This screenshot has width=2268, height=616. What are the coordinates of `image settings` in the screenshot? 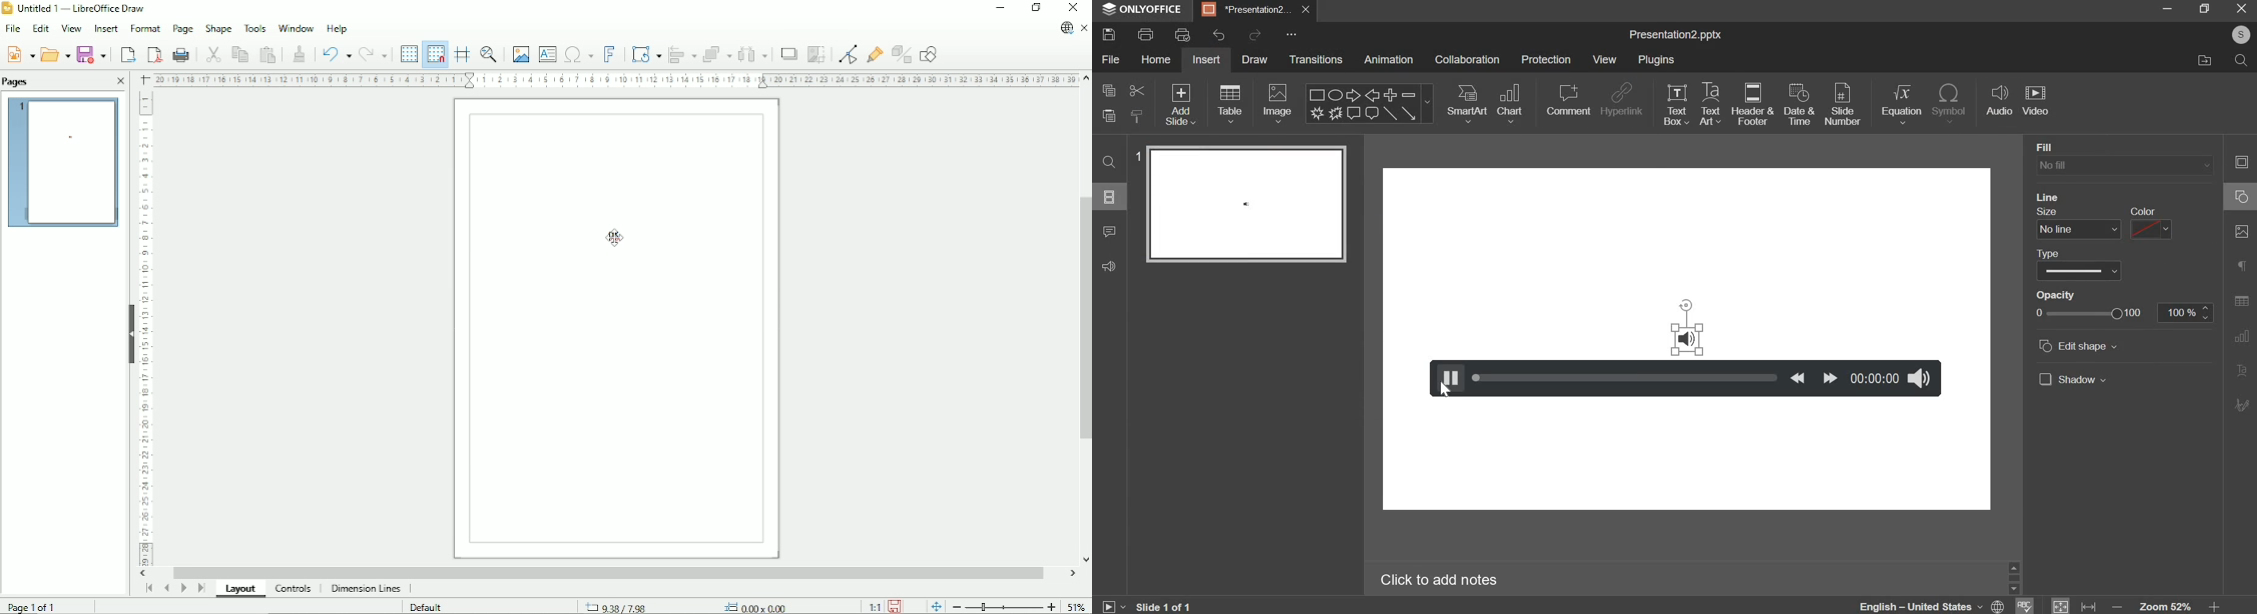 It's located at (2243, 231).